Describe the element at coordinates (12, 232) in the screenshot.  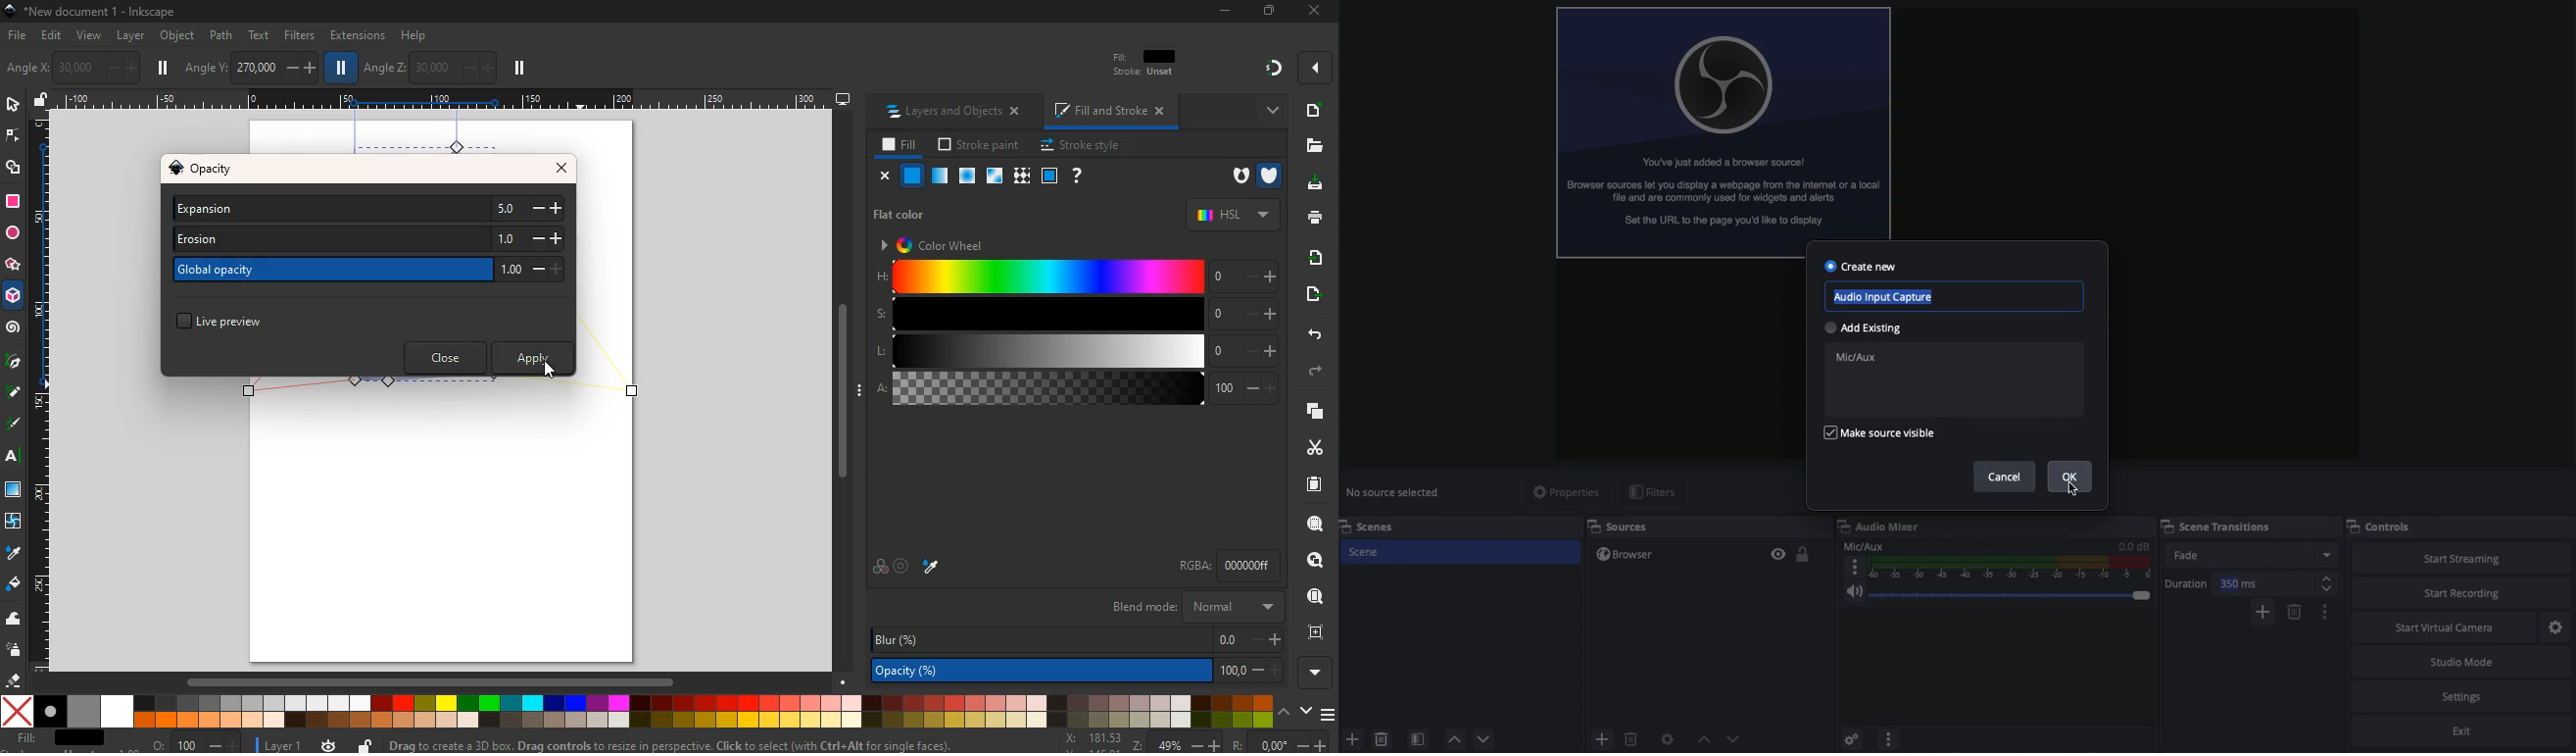
I see `circle` at that location.